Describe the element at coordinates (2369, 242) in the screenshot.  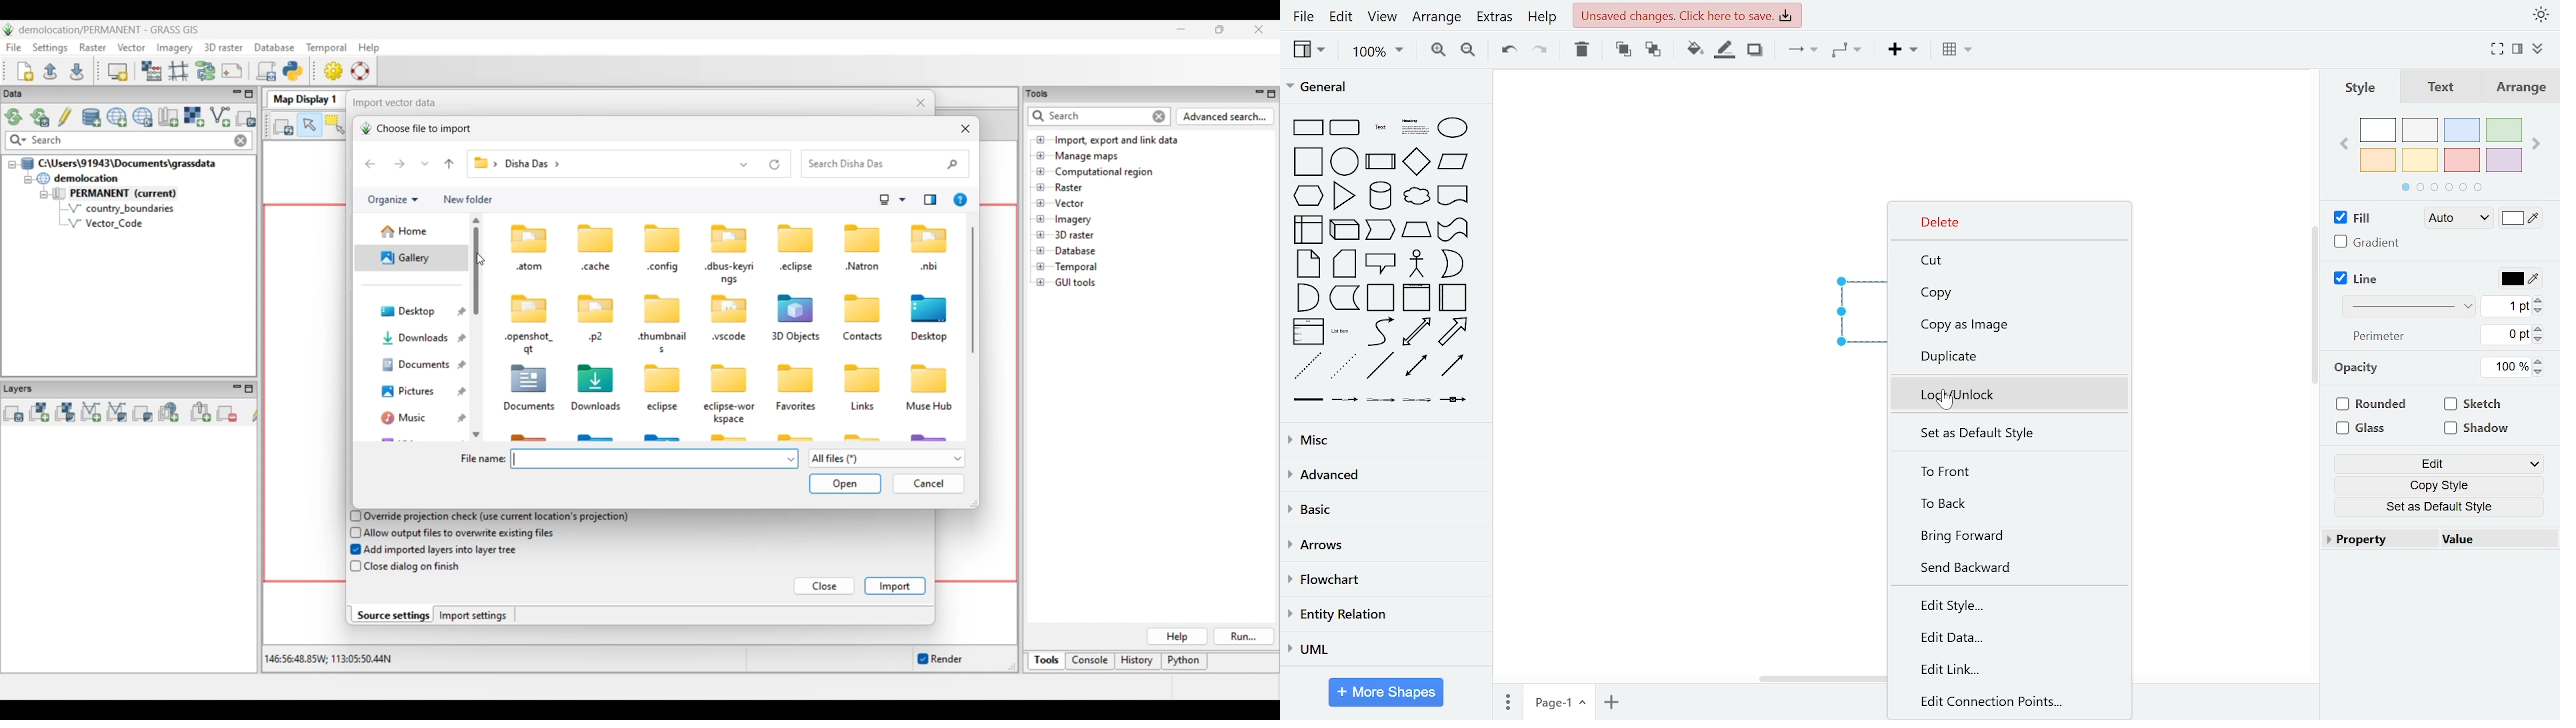
I see `gradient` at that location.